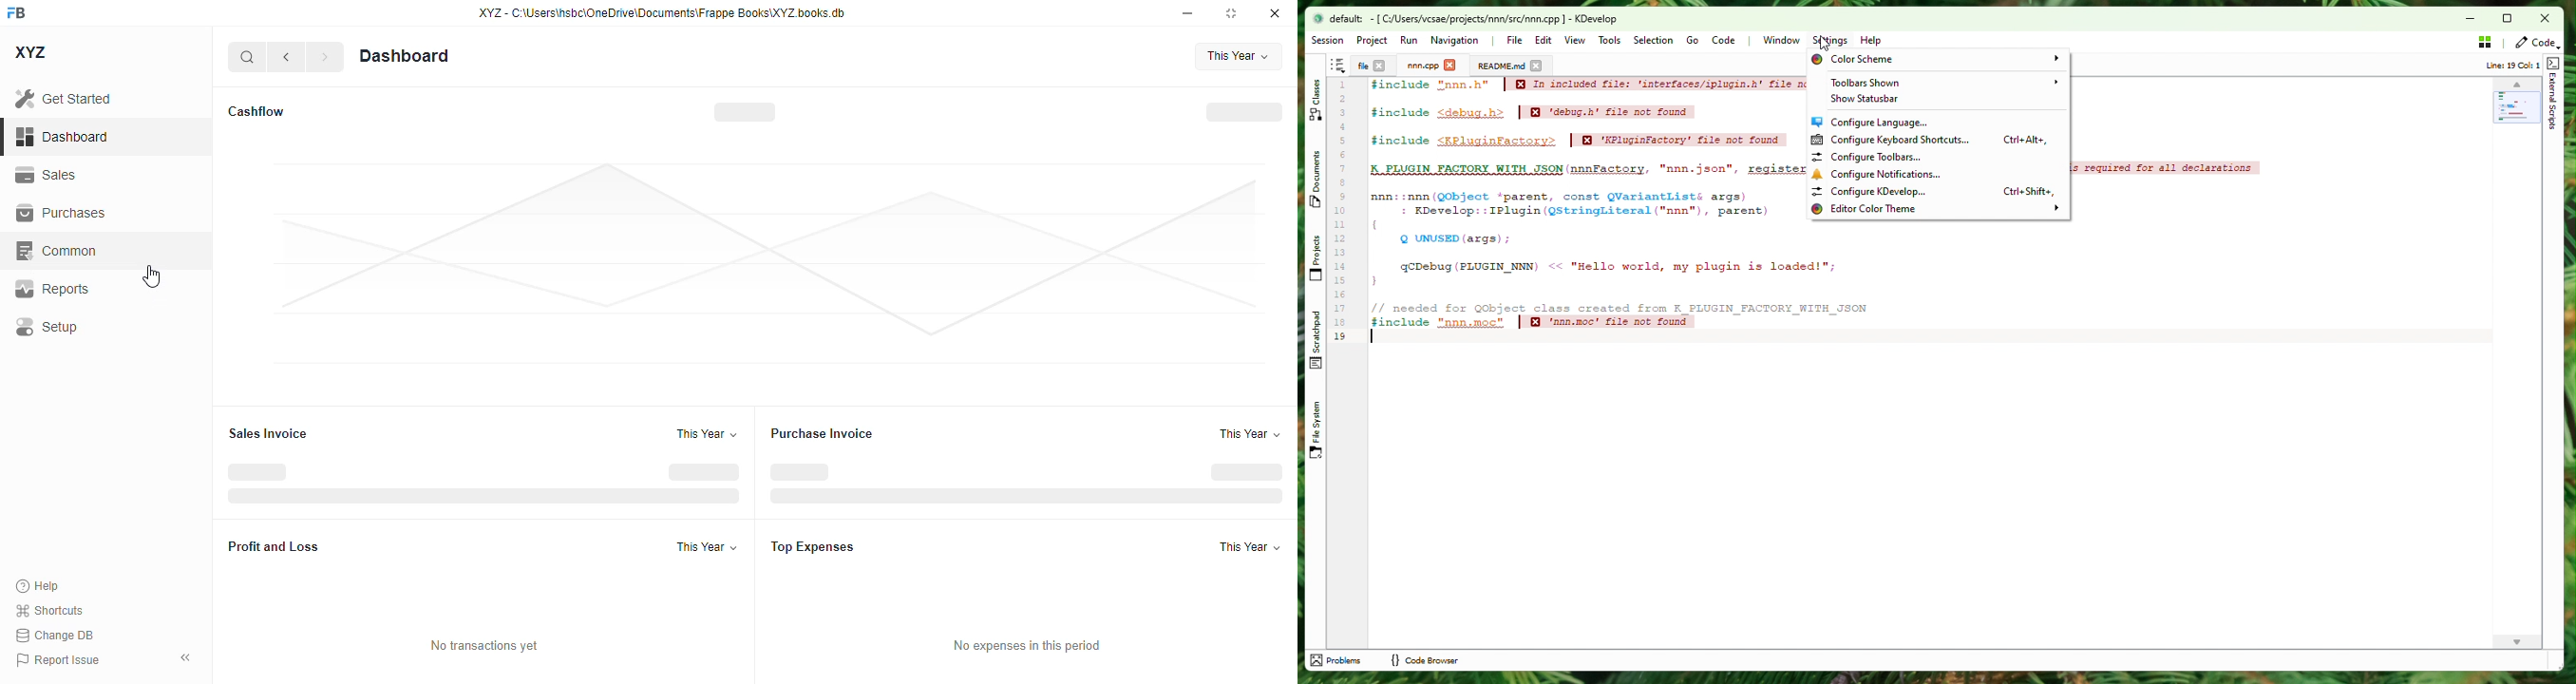 The image size is (2576, 700). What do you see at coordinates (246, 57) in the screenshot?
I see `search` at bounding box center [246, 57].